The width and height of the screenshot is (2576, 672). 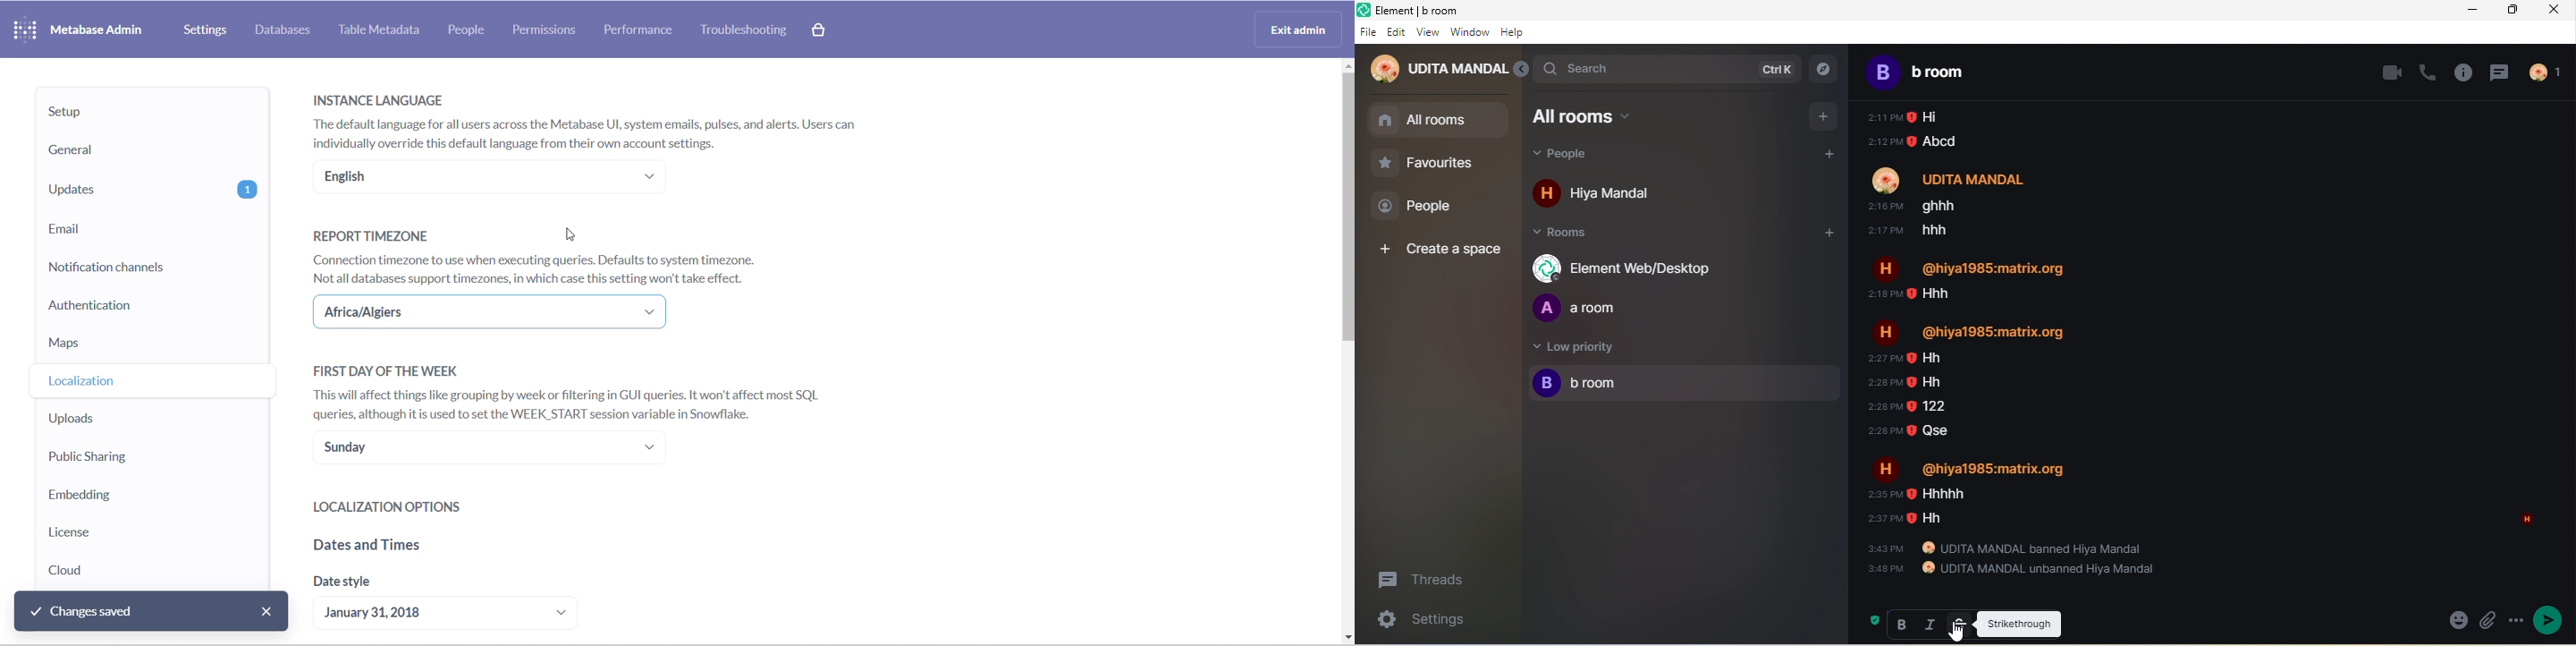 I want to click on notification changes, so click(x=152, y=613).